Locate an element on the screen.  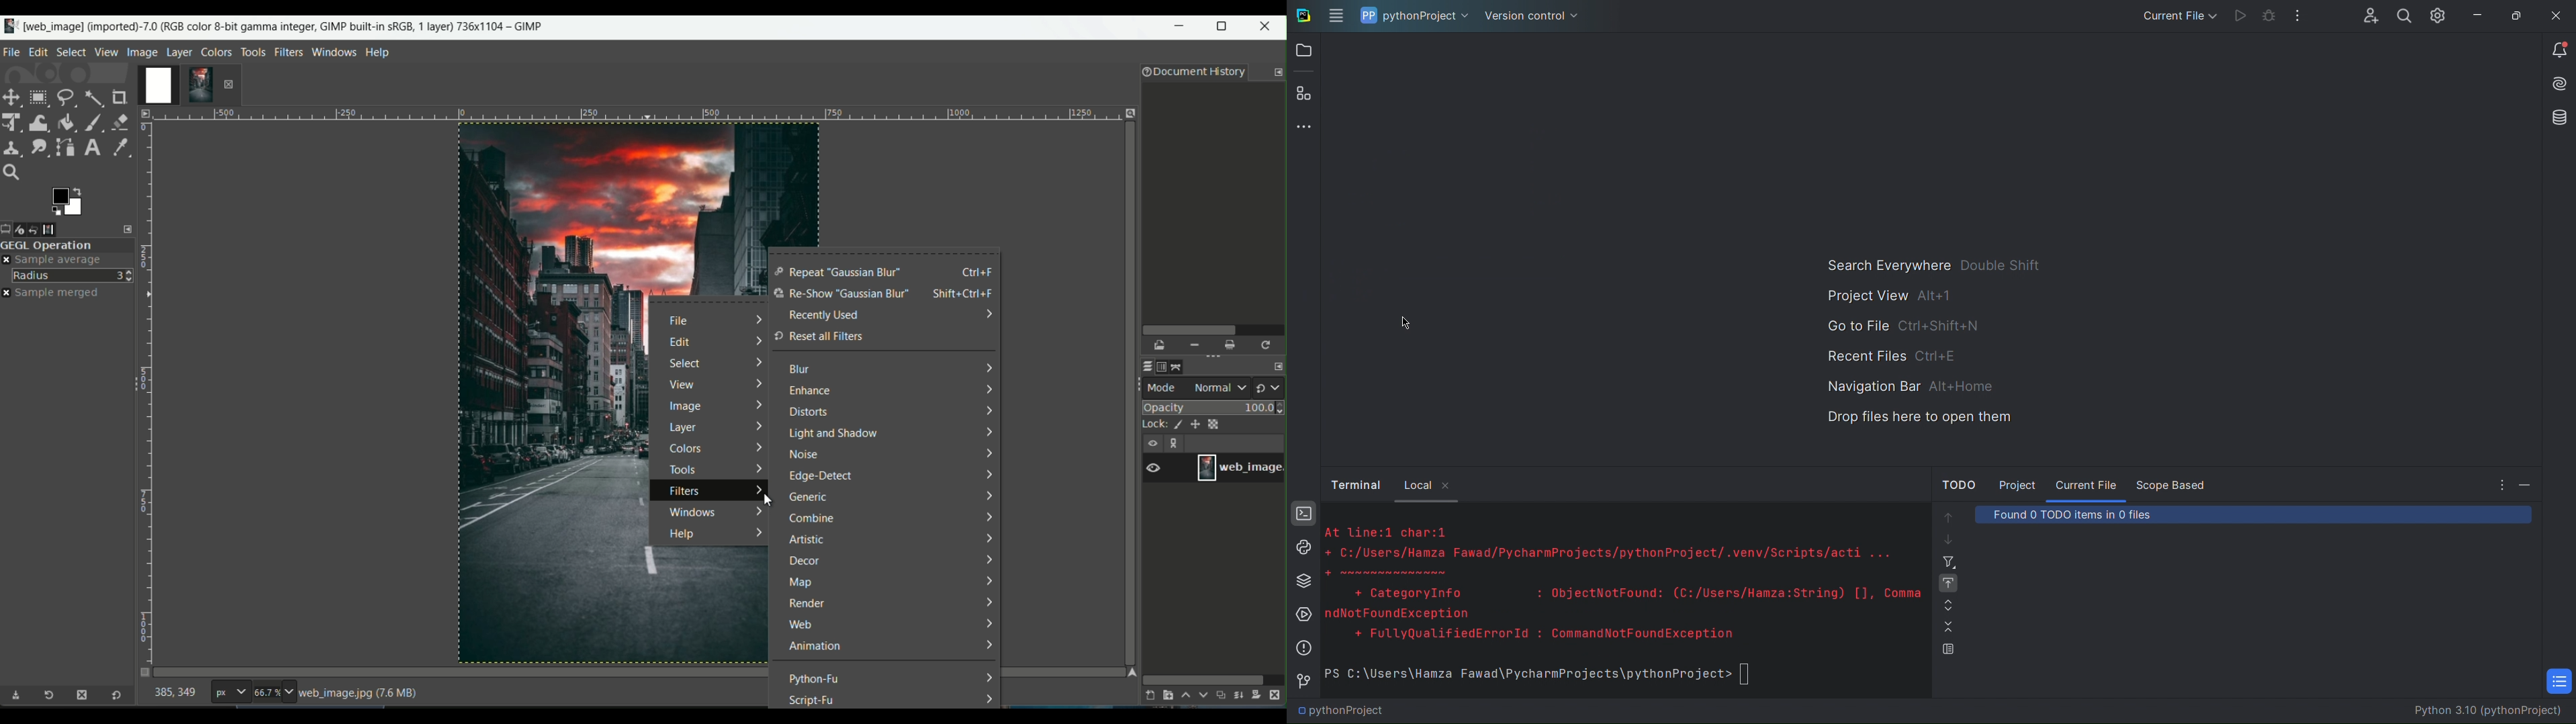
lock size and position is located at coordinates (1196, 425).